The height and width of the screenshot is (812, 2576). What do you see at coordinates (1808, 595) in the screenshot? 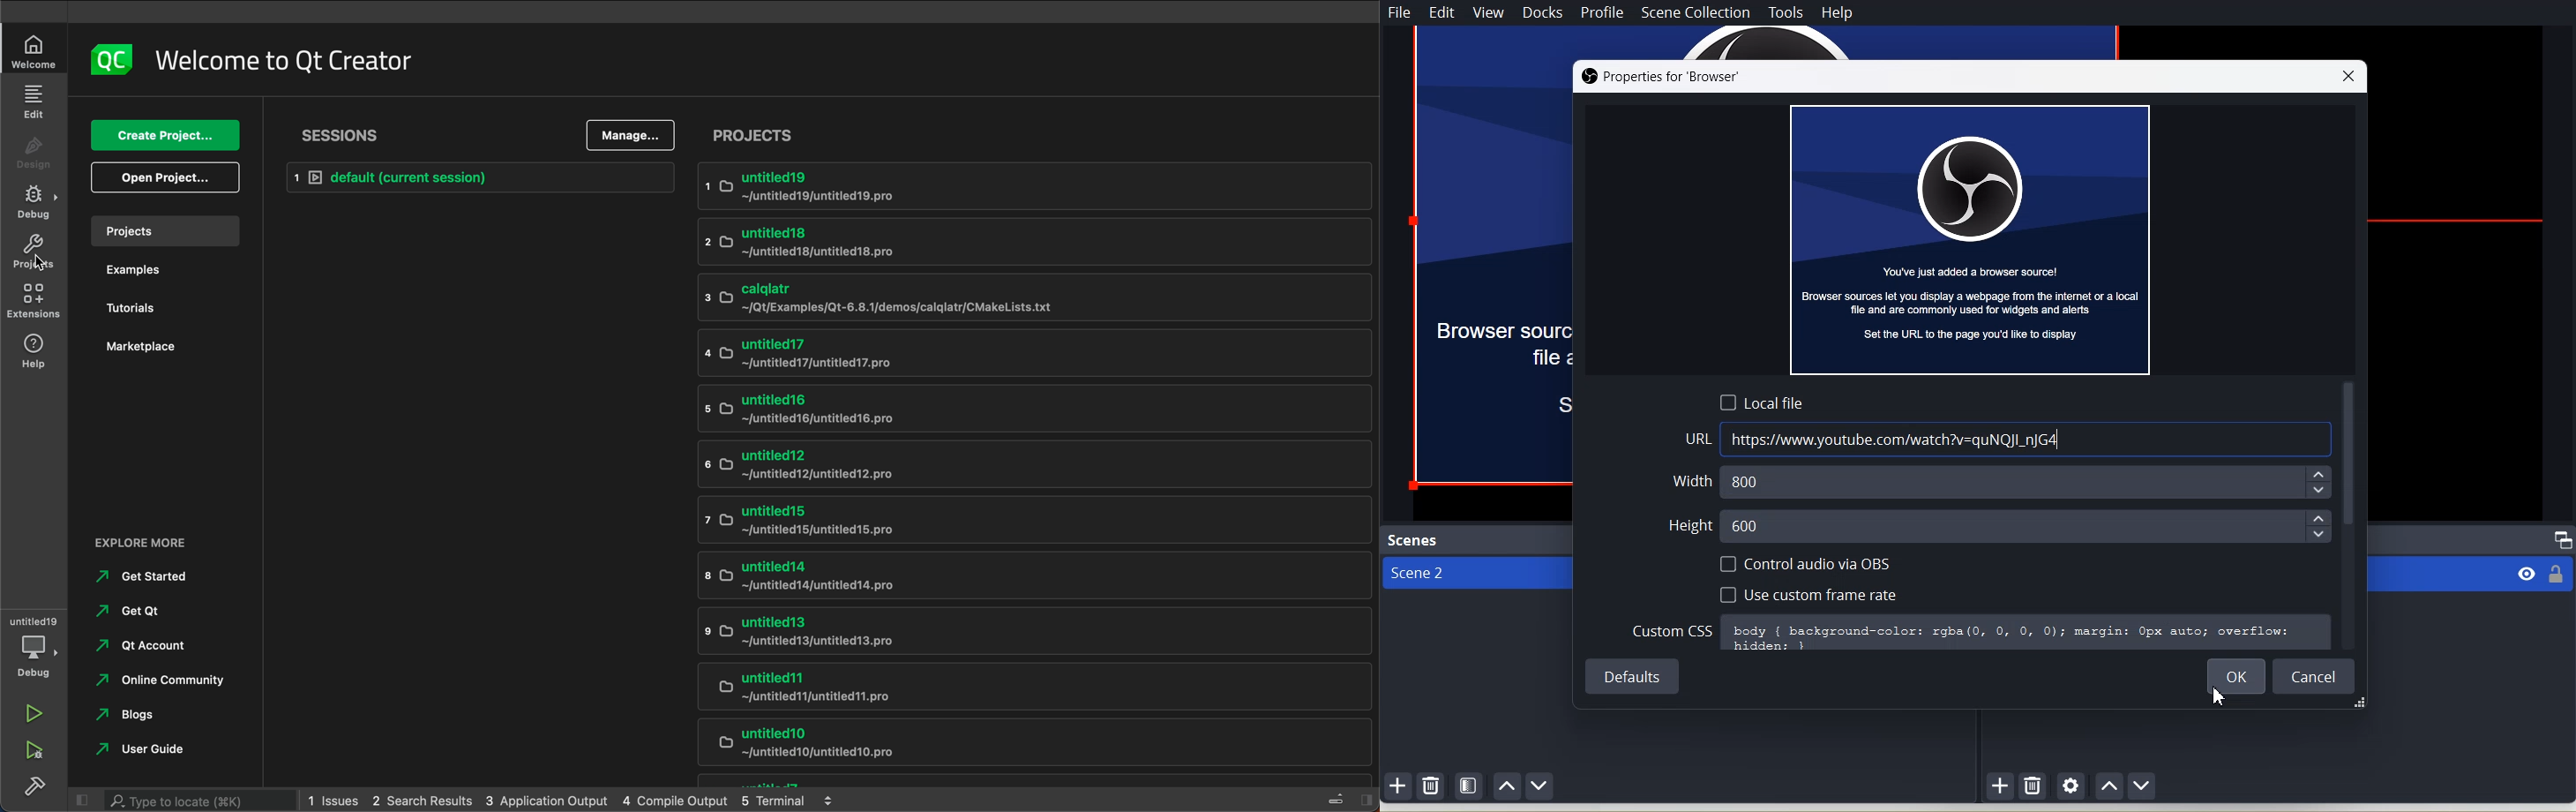
I see `Use Custom Frame Rate` at bounding box center [1808, 595].